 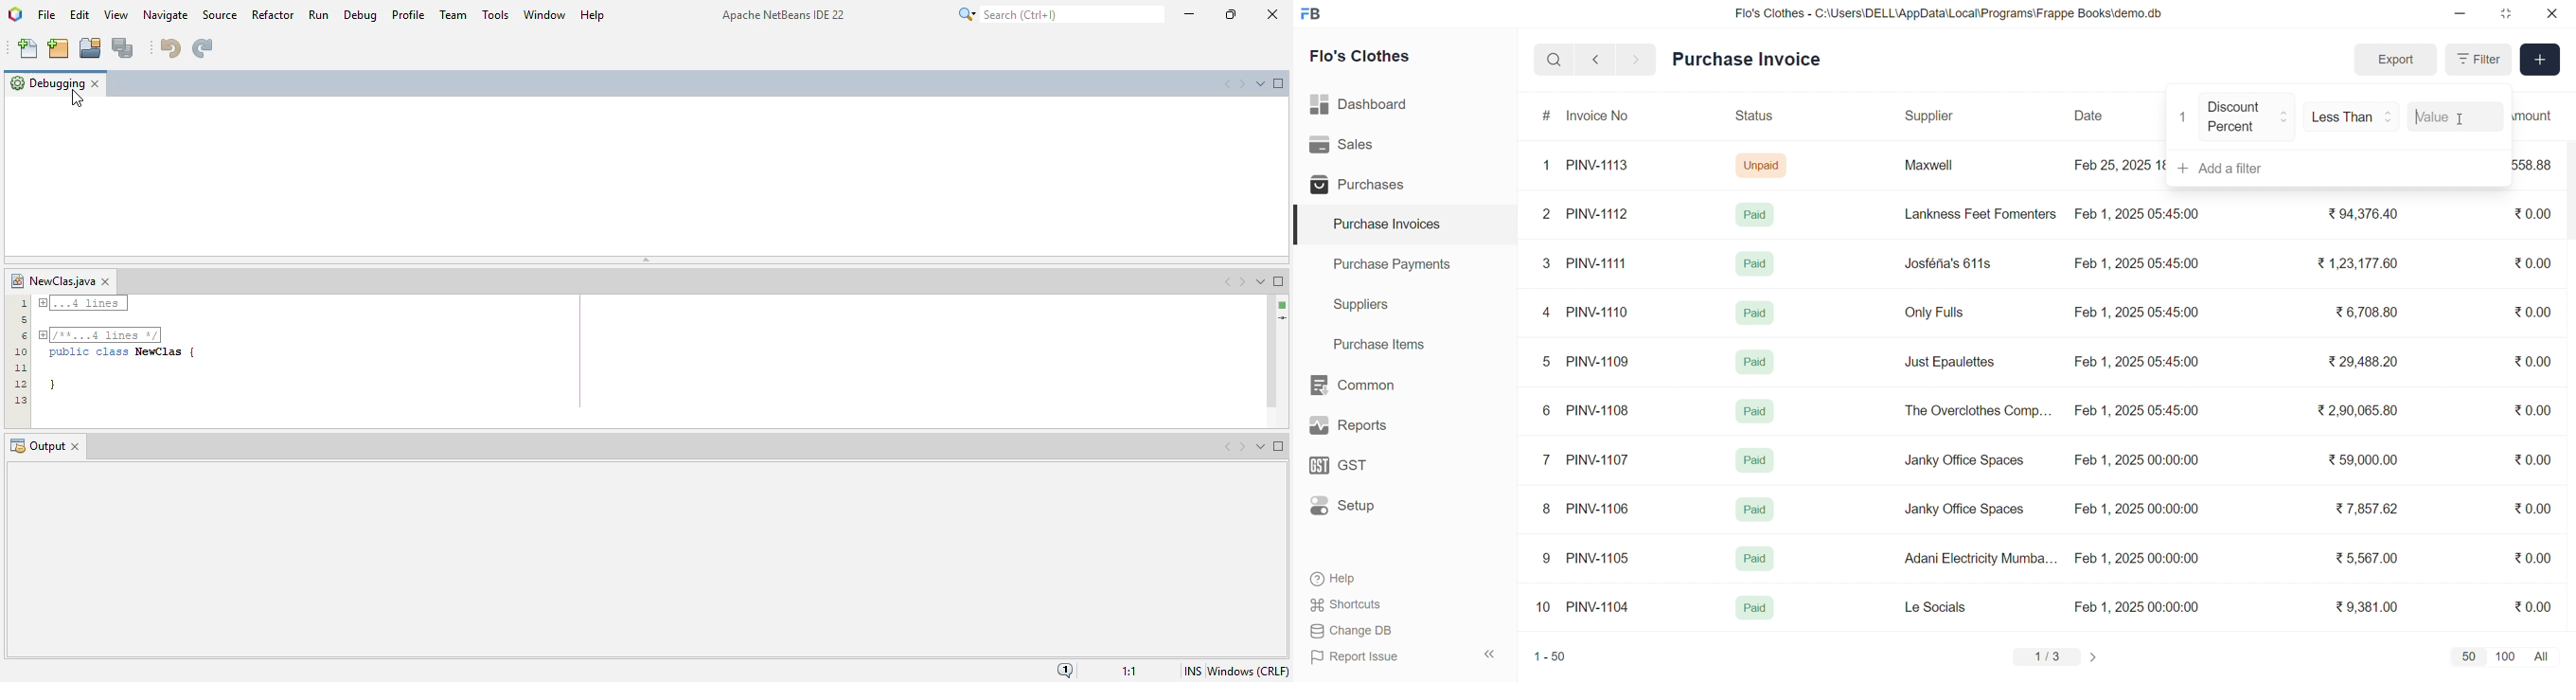 What do you see at coordinates (2248, 117) in the screenshot?
I see `Discount Percent` at bounding box center [2248, 117].